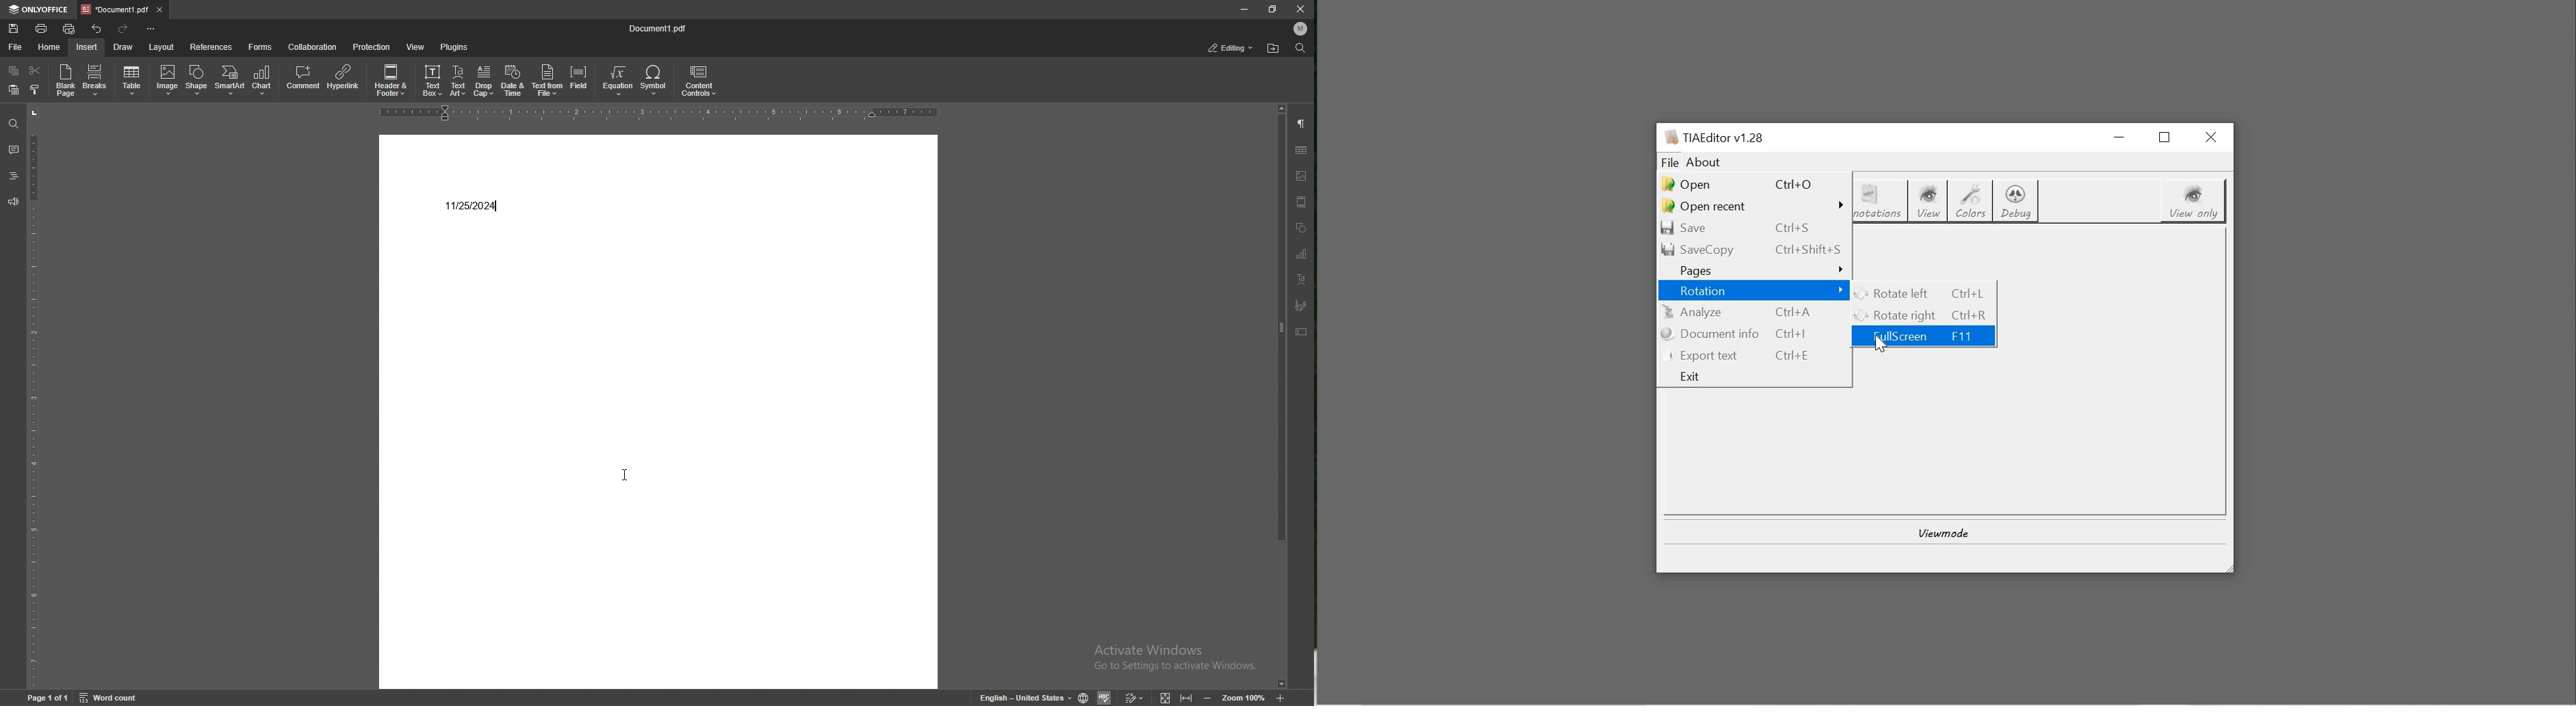 The height and width of the screenshot is (728, 2576). I want to click on copy, so click(14, 70).